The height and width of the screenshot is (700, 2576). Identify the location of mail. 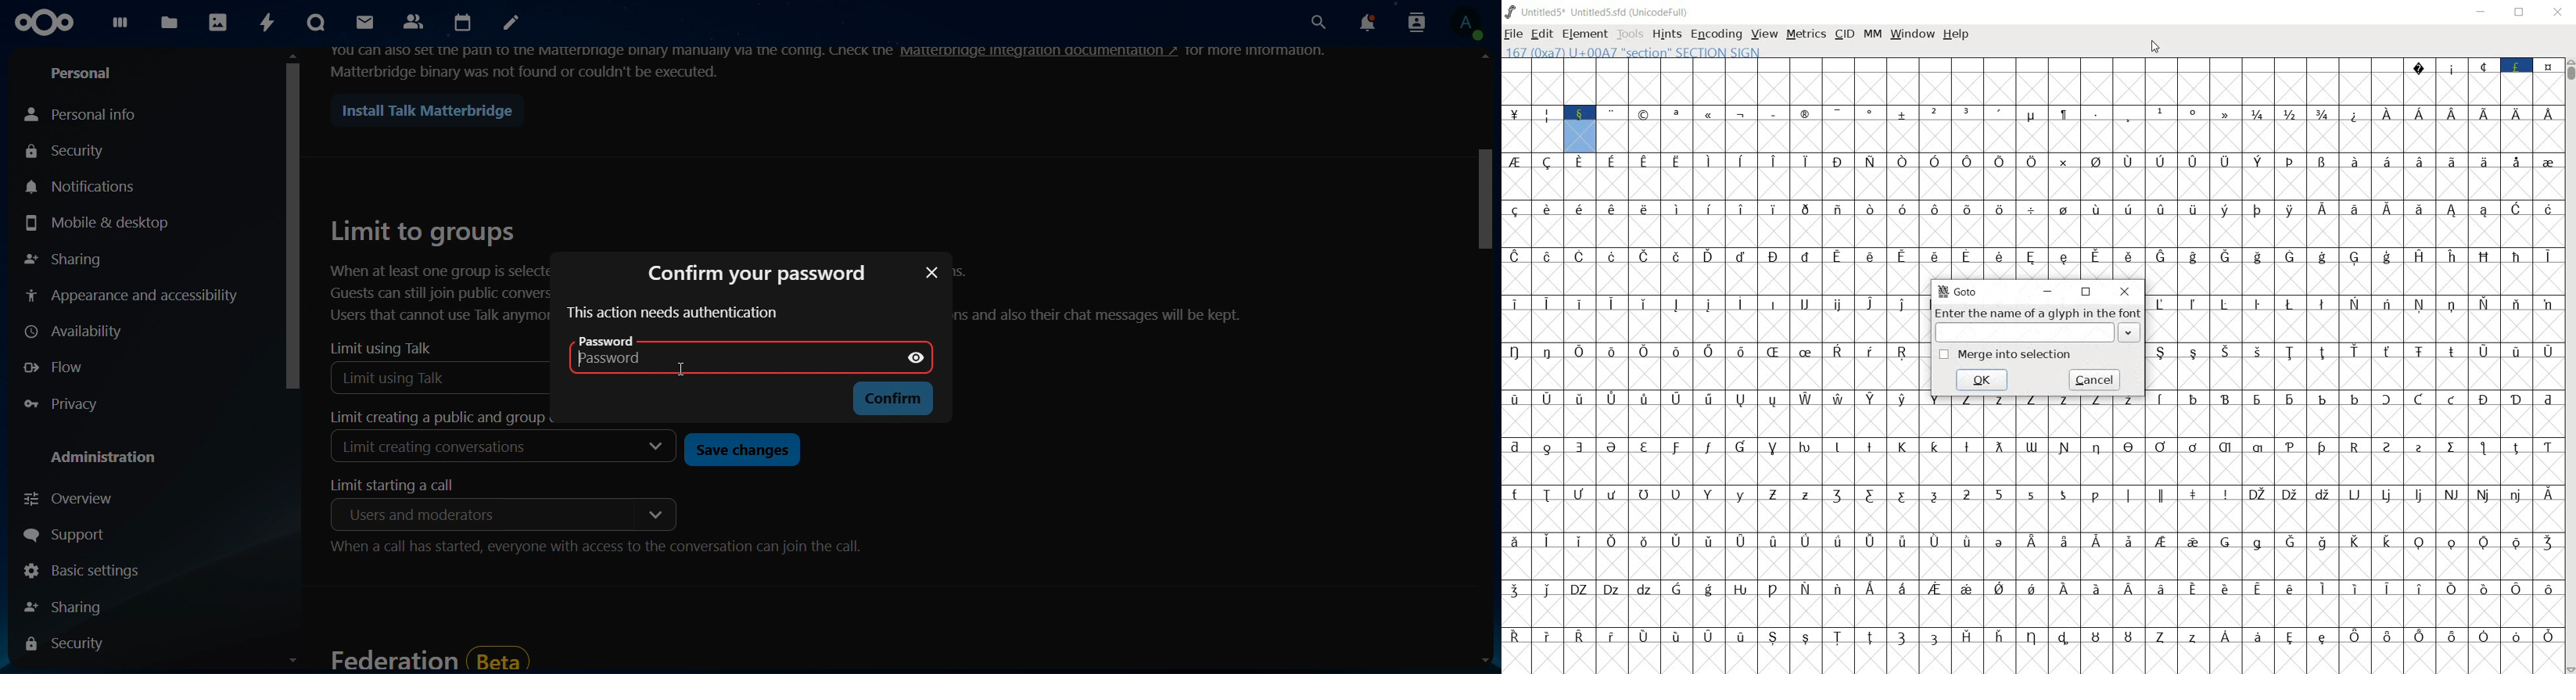
(362, 22).